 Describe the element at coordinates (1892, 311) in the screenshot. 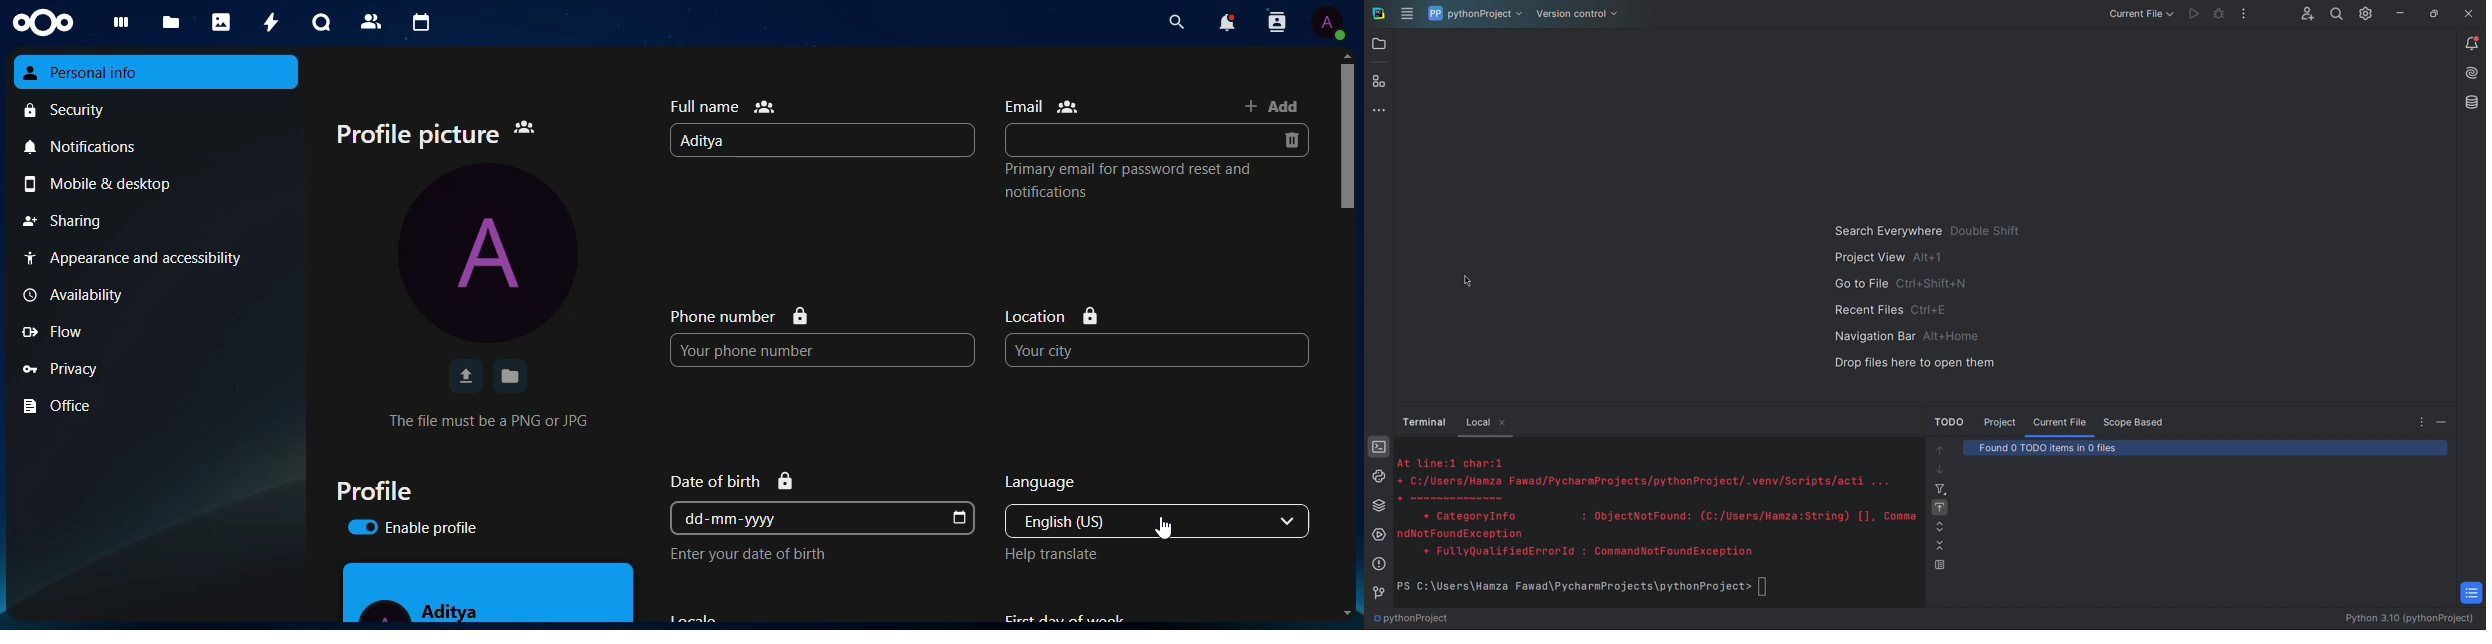

I see `Recent Files` at that location.